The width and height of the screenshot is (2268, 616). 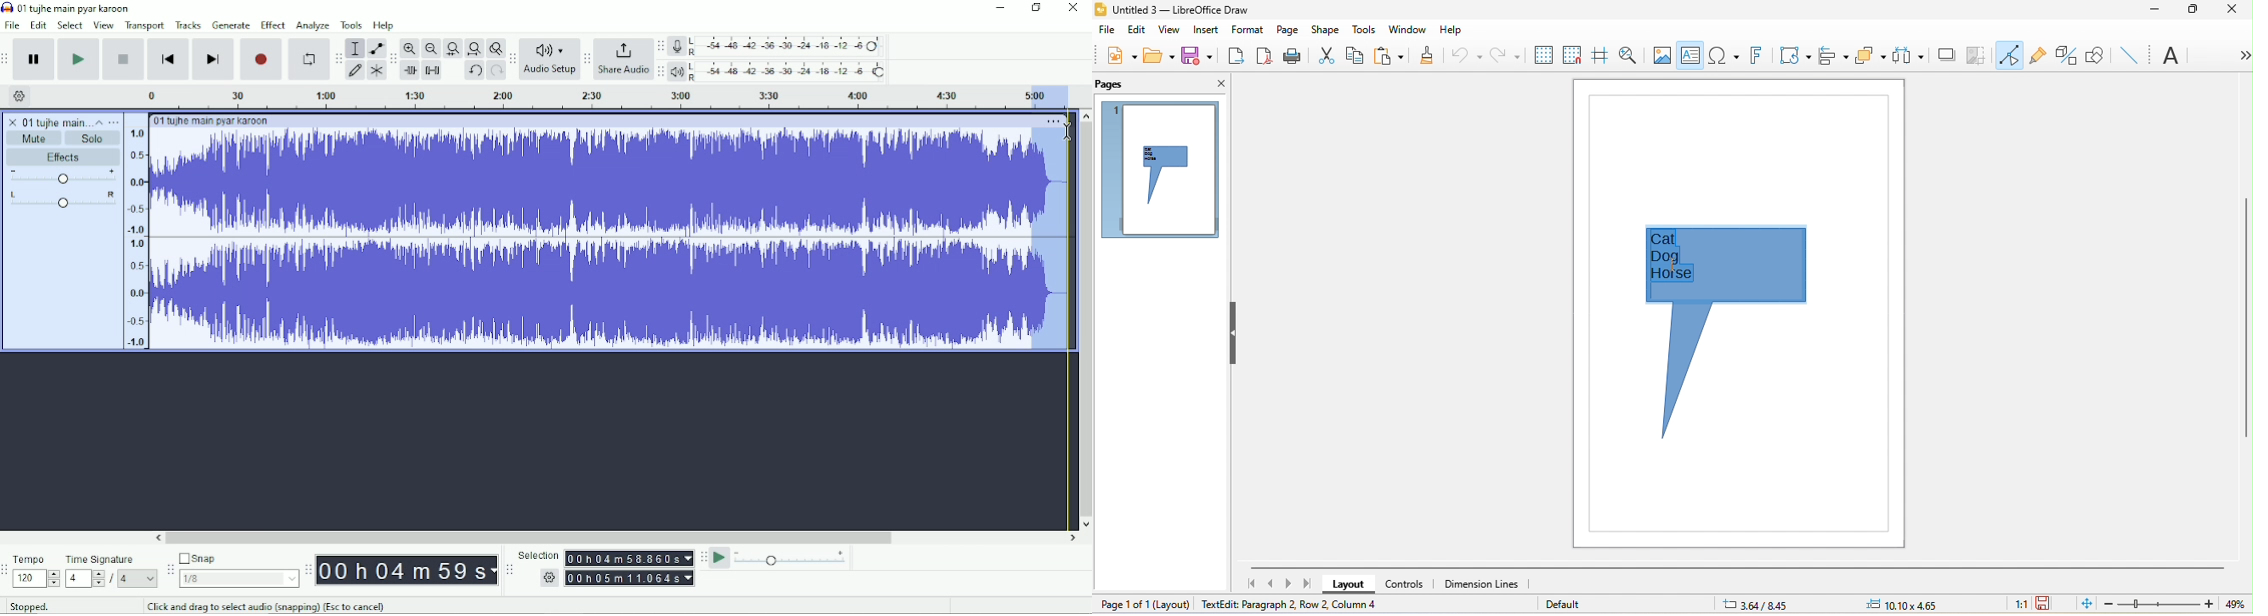 What do you see at coordinates (2234, 602) in the screenshot?
I see `49%` at bounding box center [2234, 602].